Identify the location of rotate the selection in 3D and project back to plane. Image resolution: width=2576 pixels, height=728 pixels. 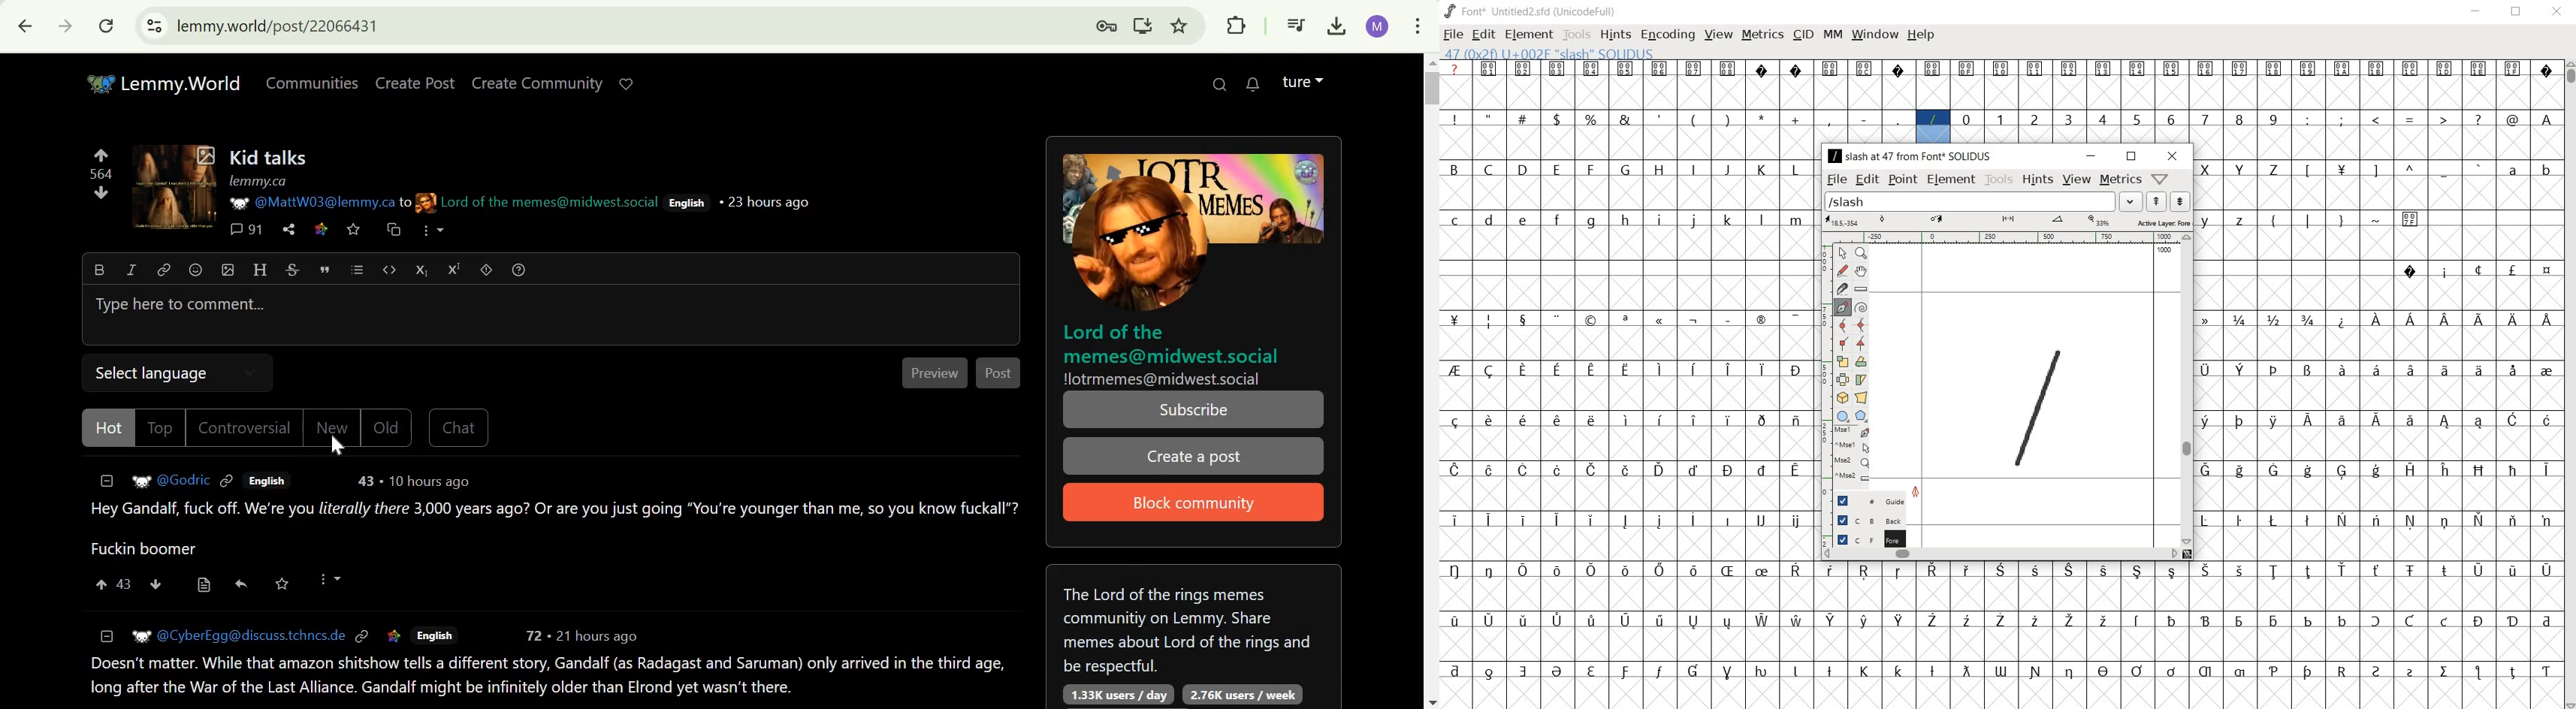
(1843, 398).